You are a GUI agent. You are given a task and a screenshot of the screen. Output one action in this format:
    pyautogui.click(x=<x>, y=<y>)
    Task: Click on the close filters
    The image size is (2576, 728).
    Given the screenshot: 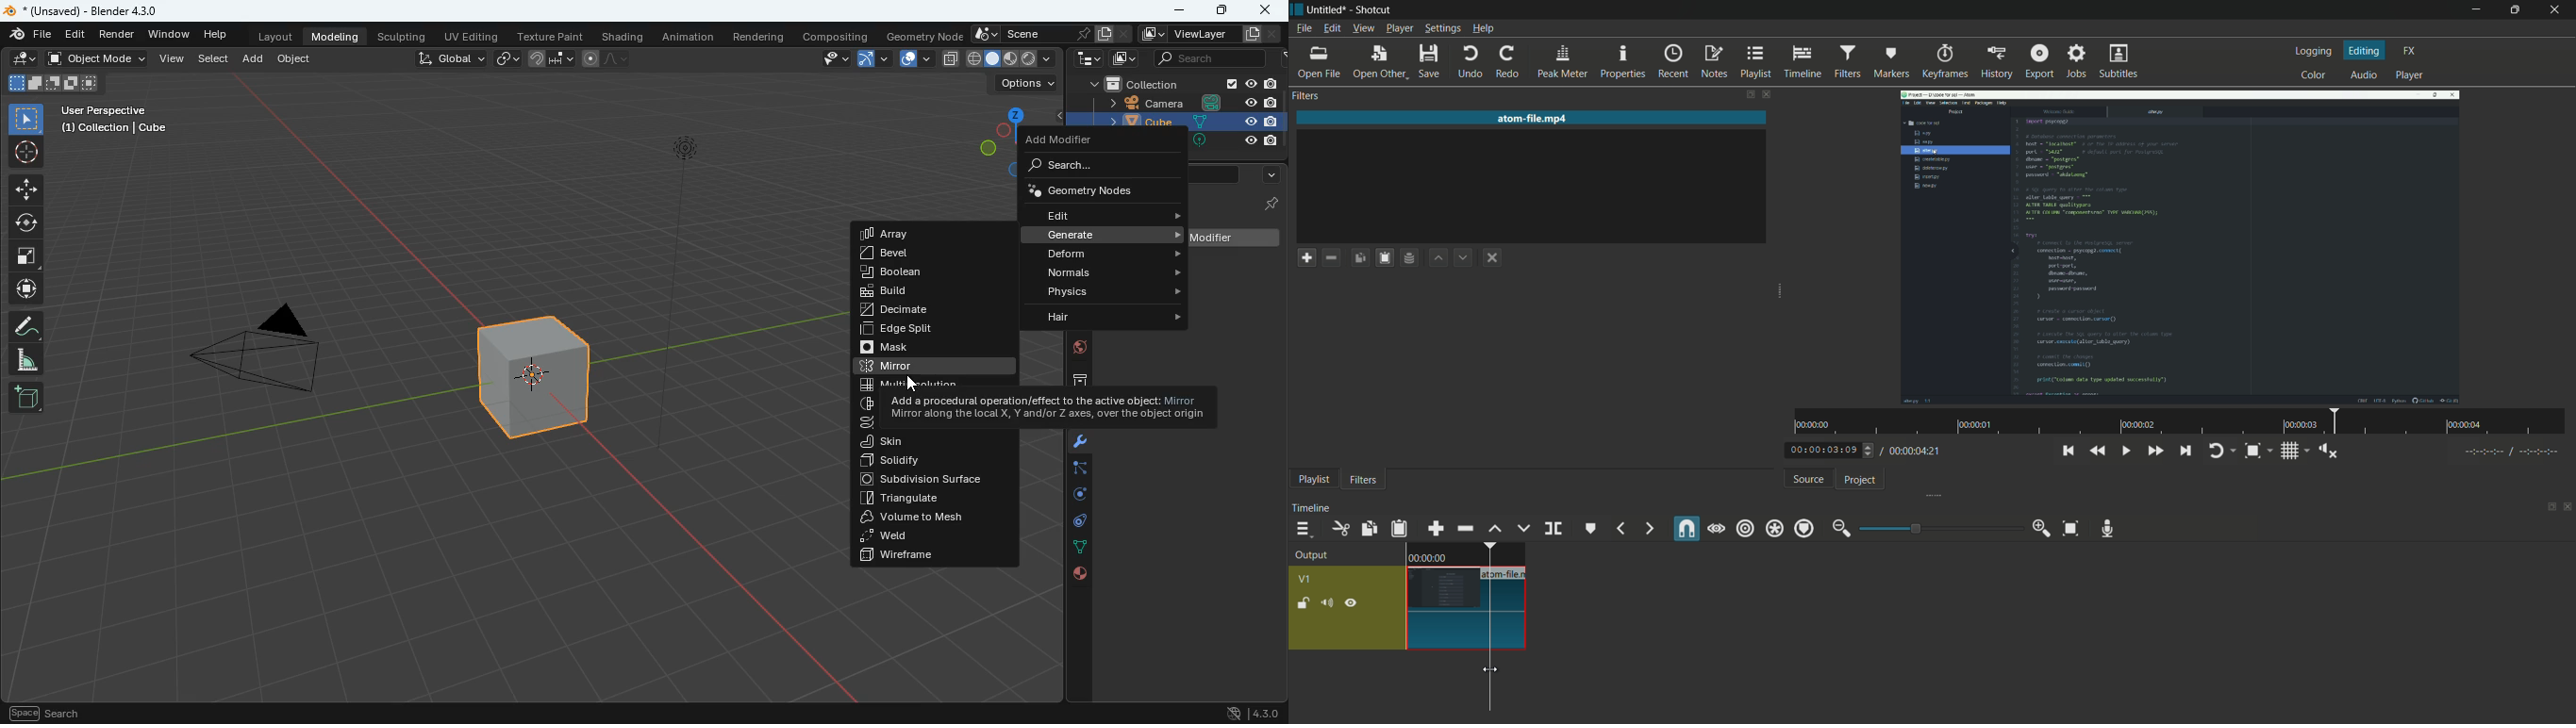 What is the action you would take?
    pyautogui.click(x=1766, y=95)
    